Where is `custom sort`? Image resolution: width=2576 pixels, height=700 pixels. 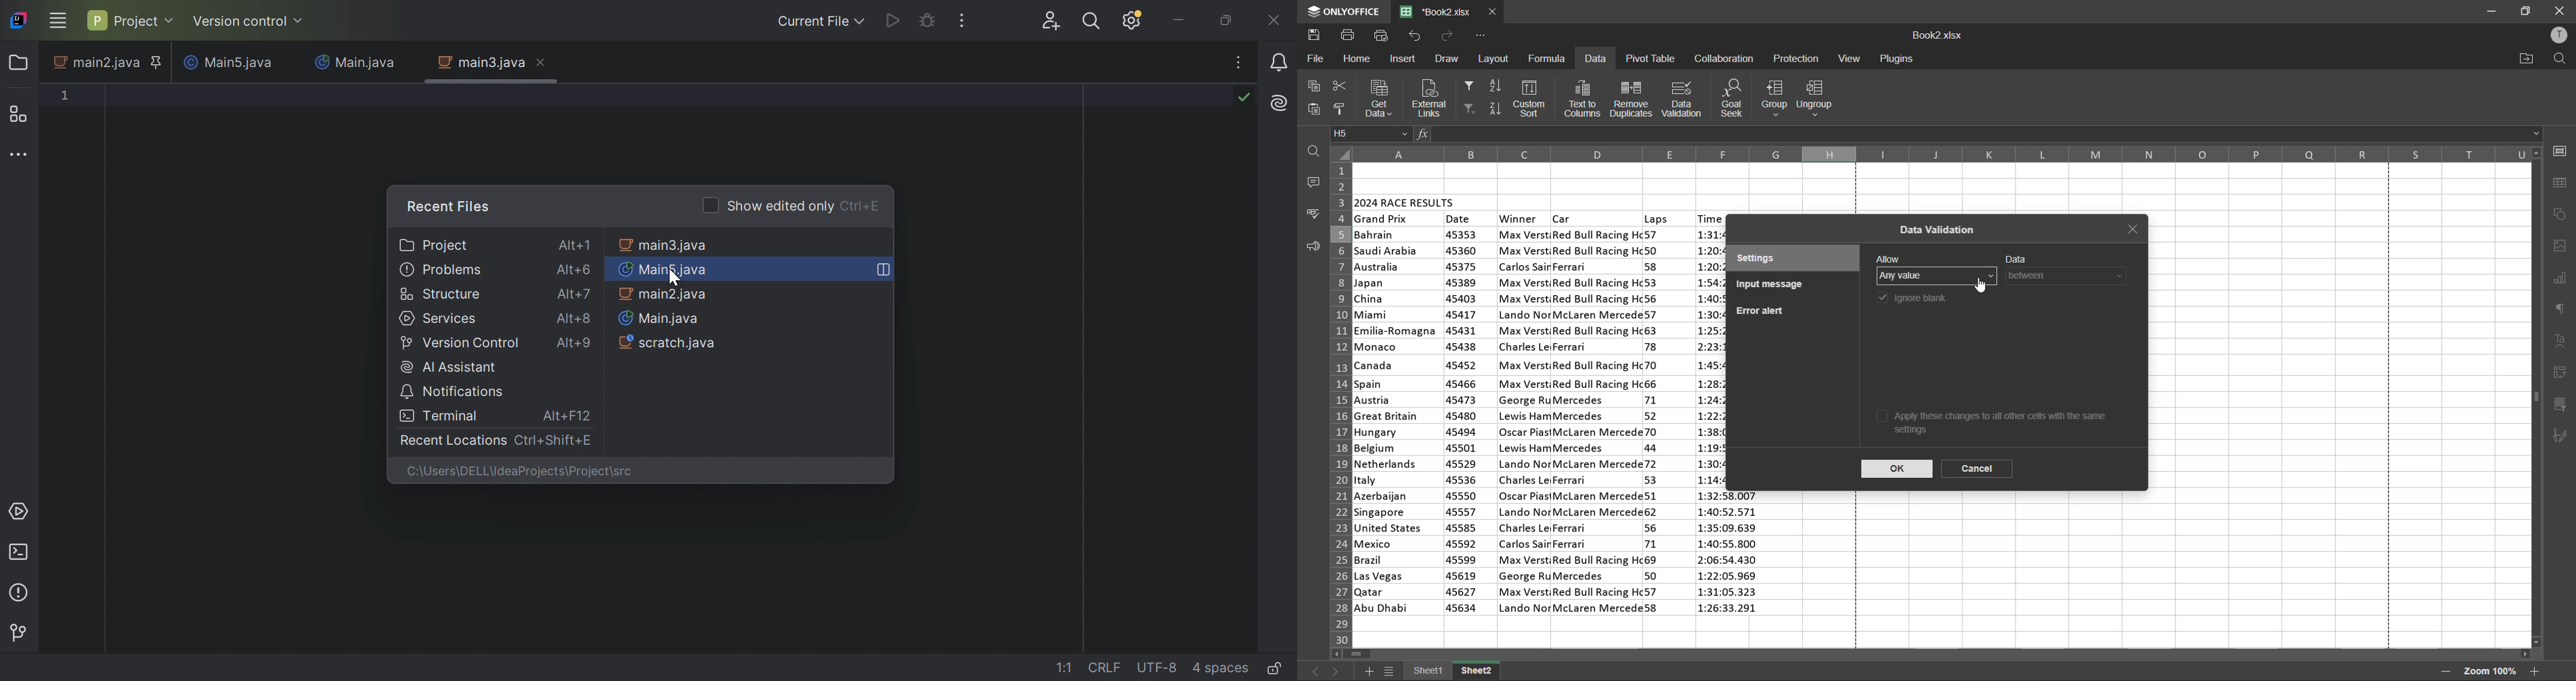
custom sort is located at coordinates (1532, 99).